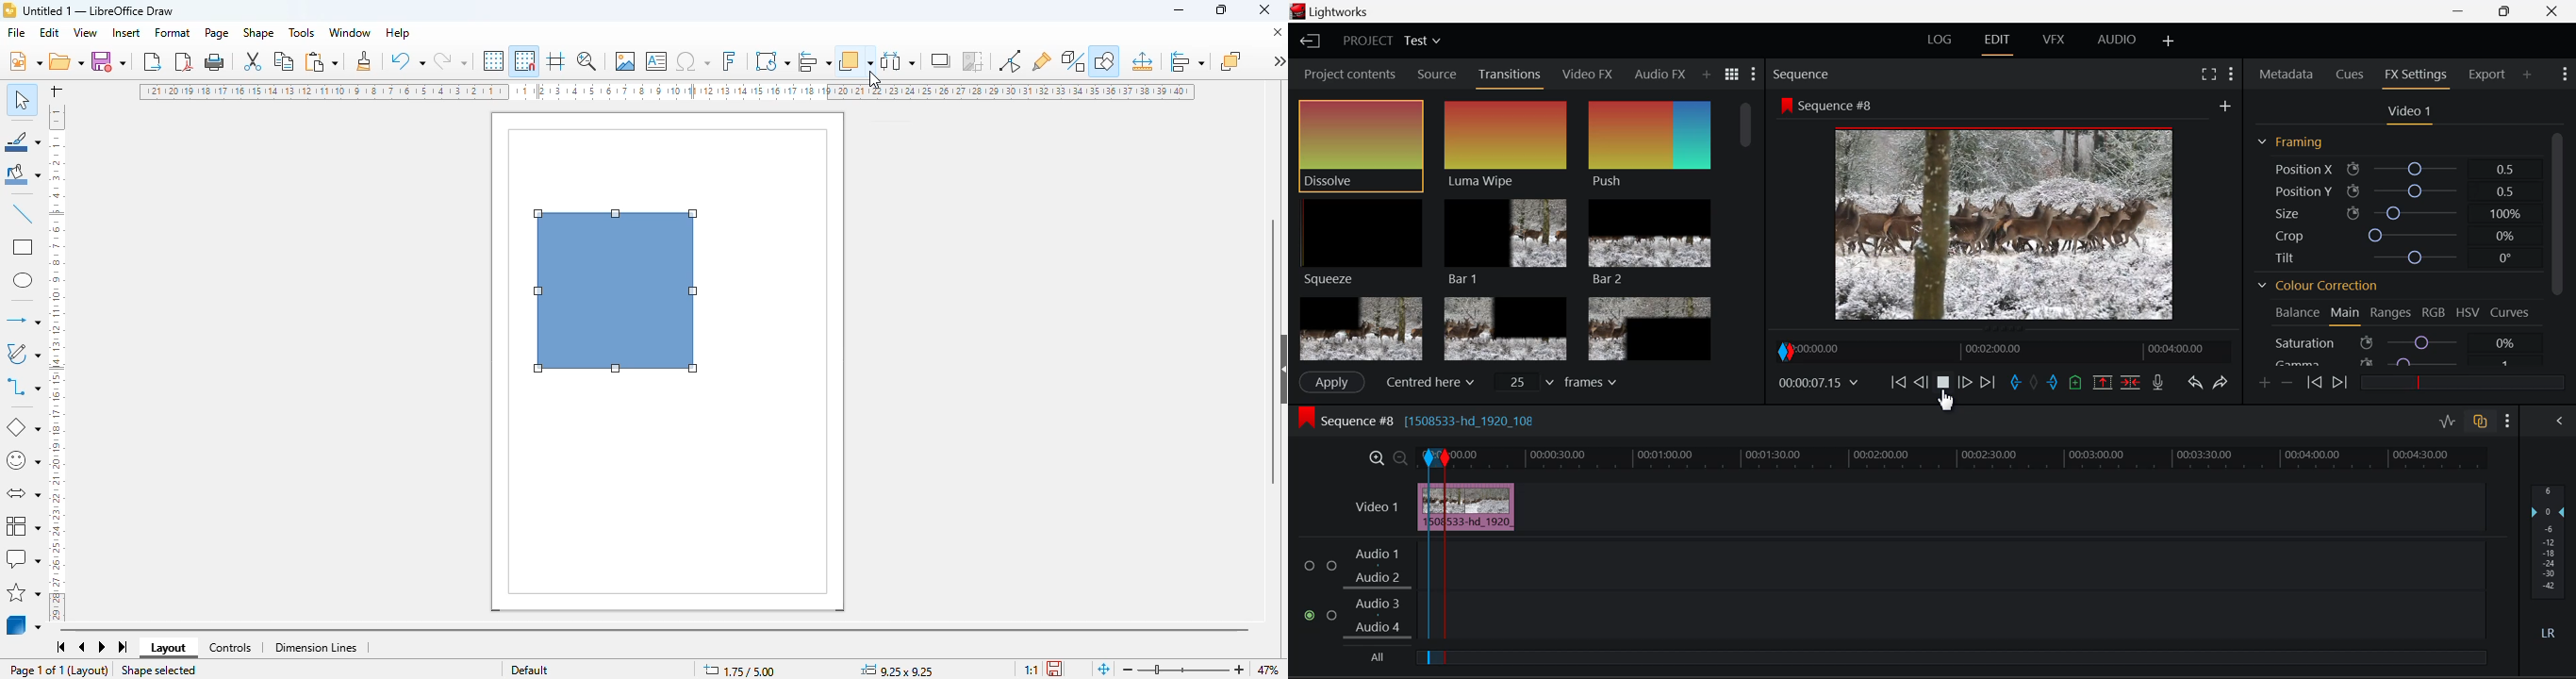  I want to click on Add Layout, so click(2169, 42).